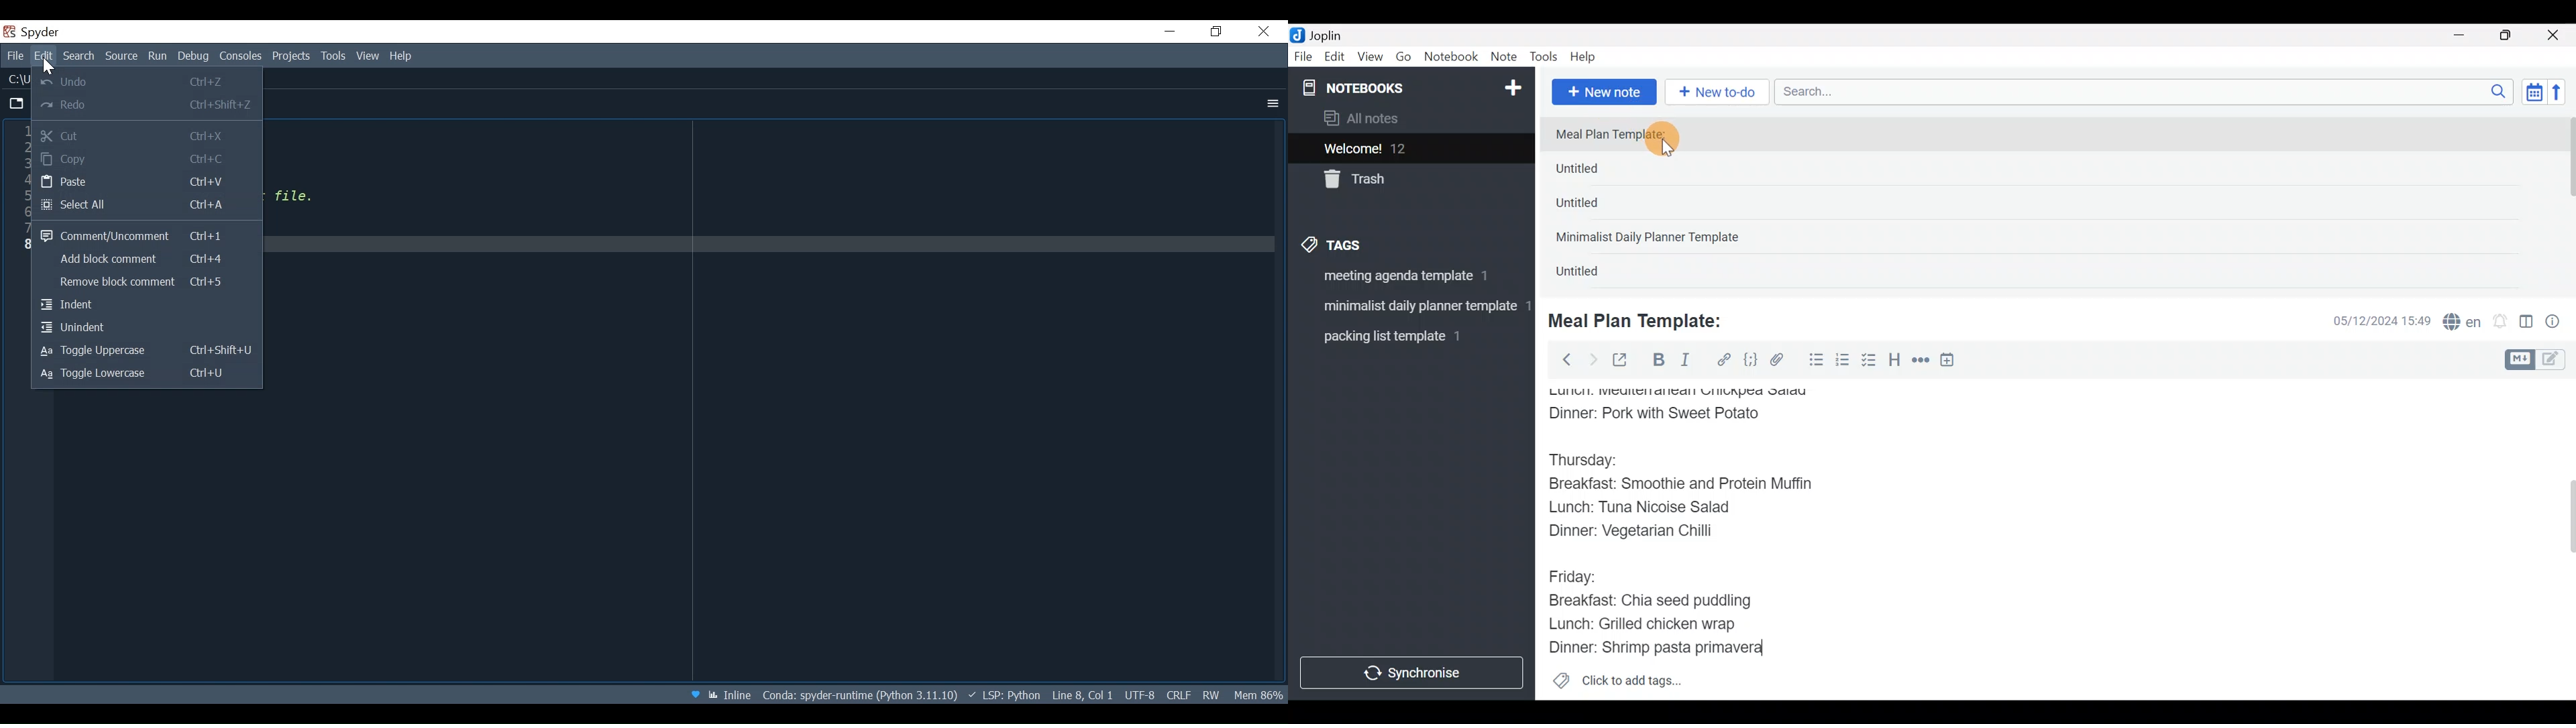  I want to click on Cursor Position, so click(1081, 693).